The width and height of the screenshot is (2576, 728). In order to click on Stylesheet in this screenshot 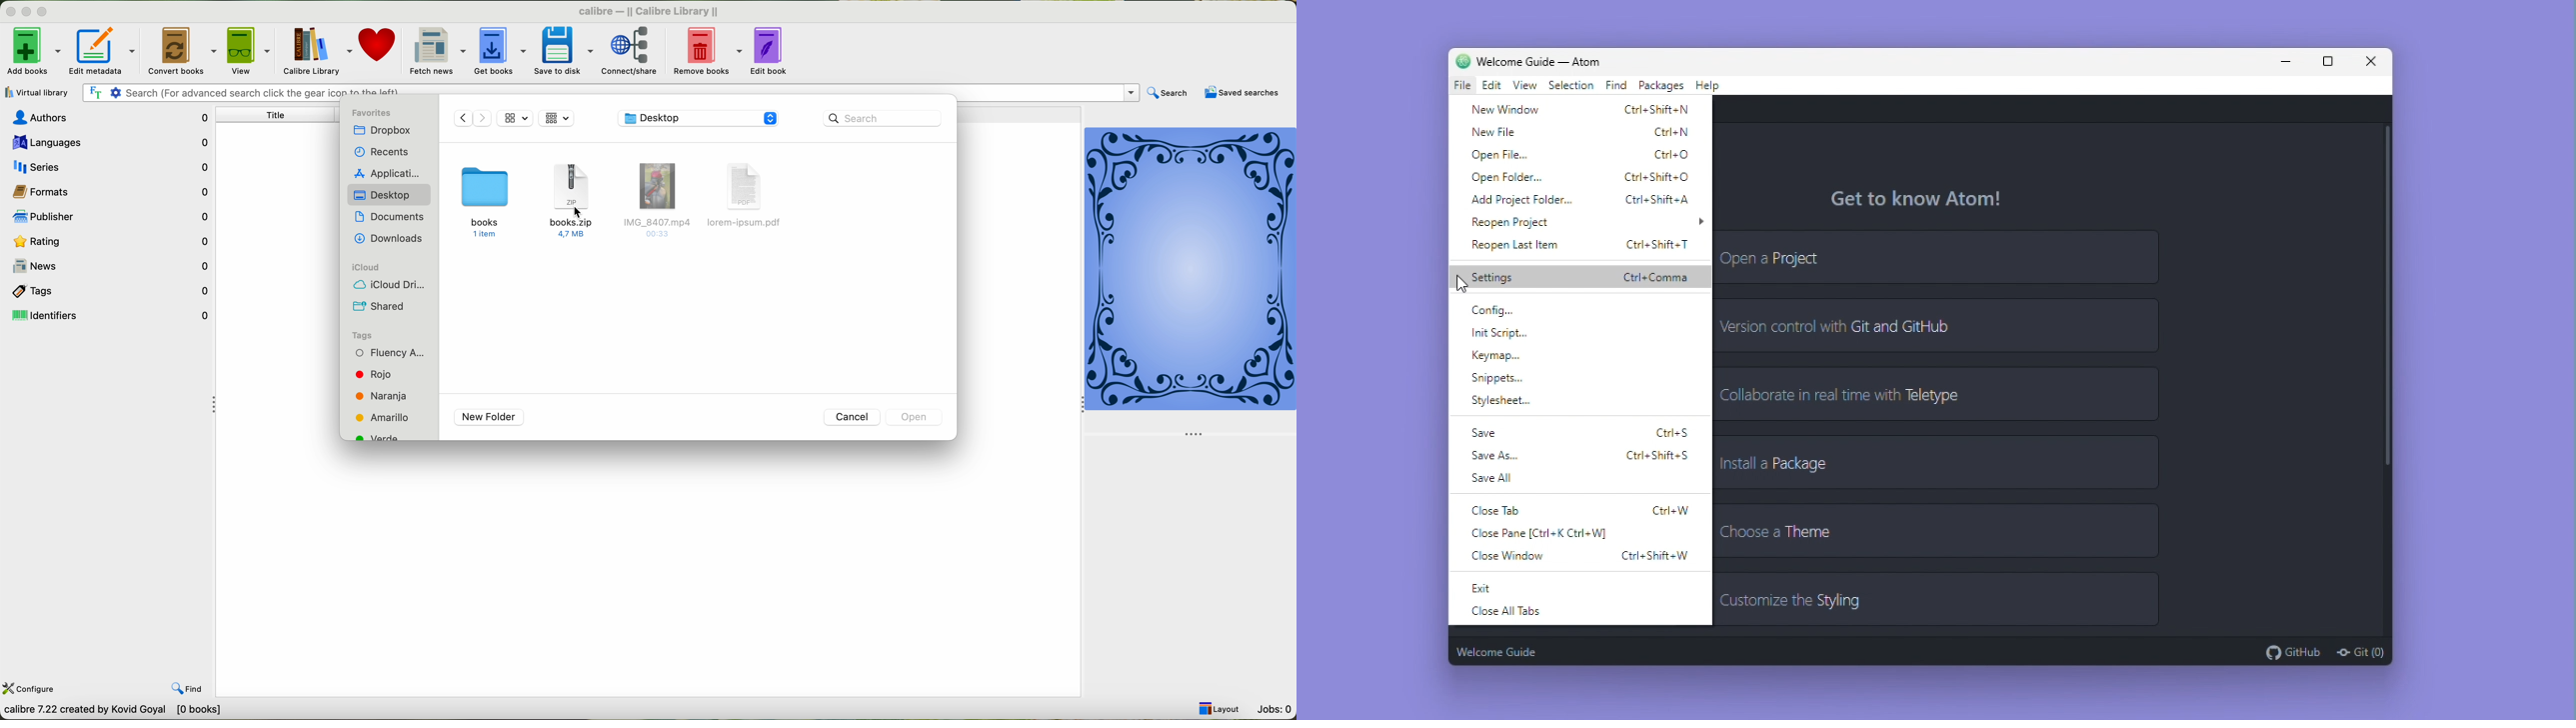, I will do `click(1498, 401)`.